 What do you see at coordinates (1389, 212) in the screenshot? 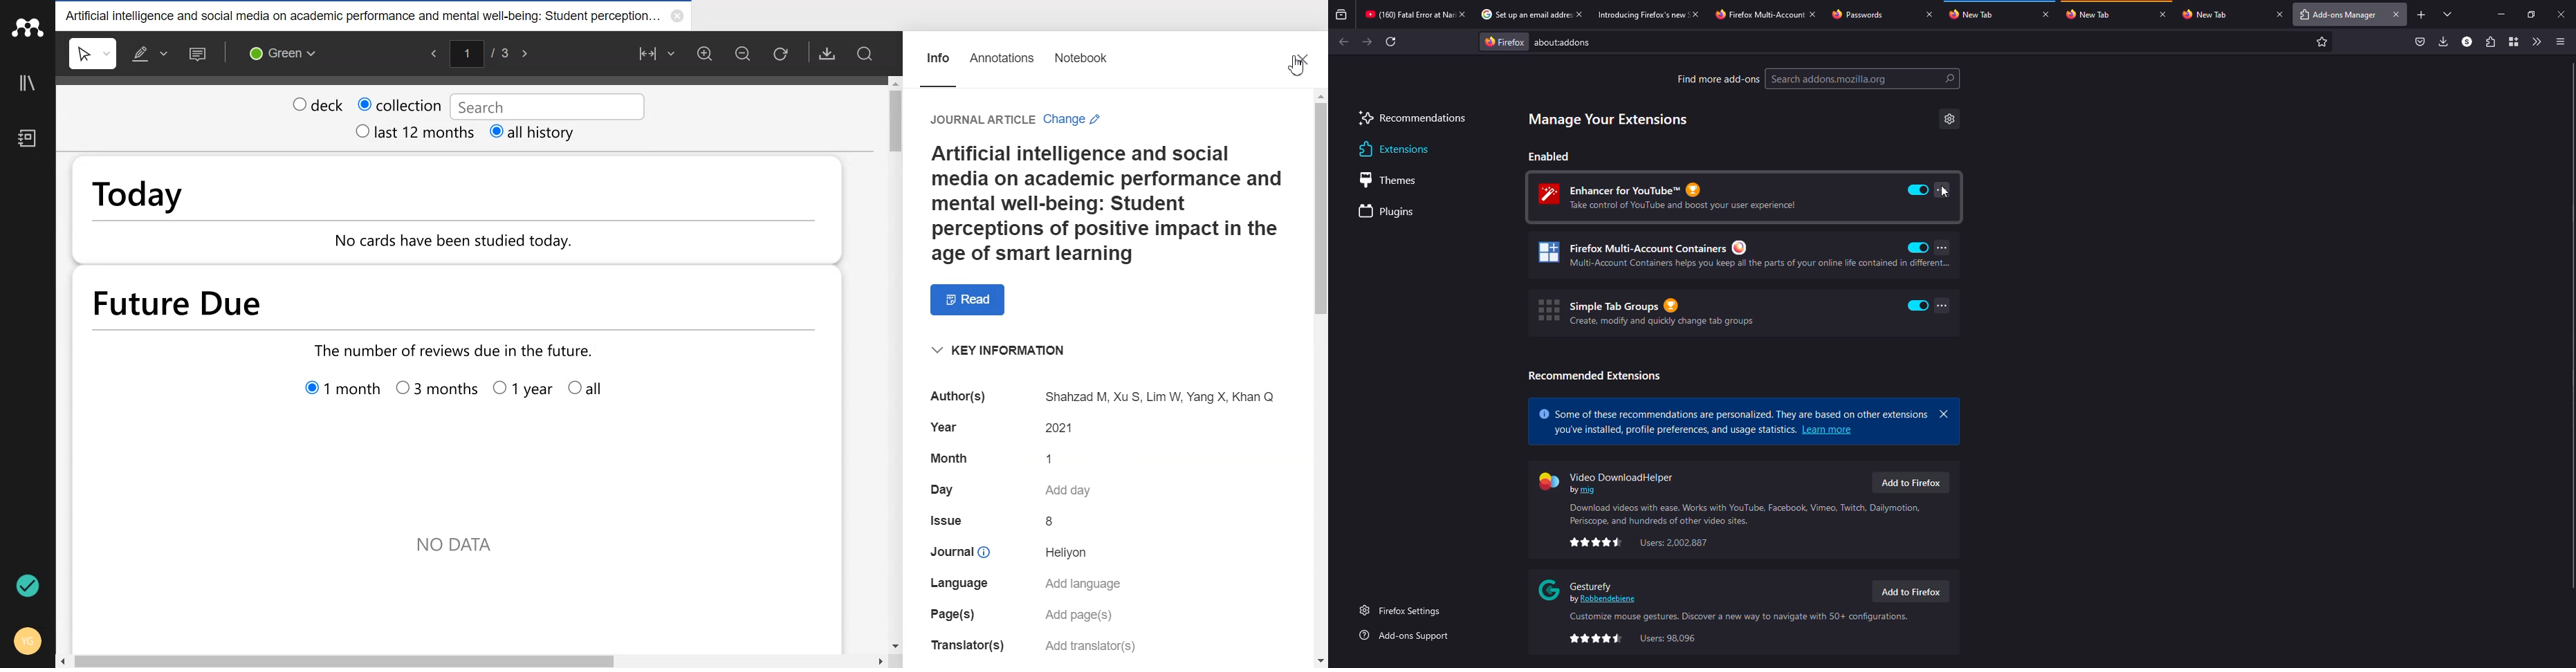
I see `plugins` at bounding box center [1389, 212].